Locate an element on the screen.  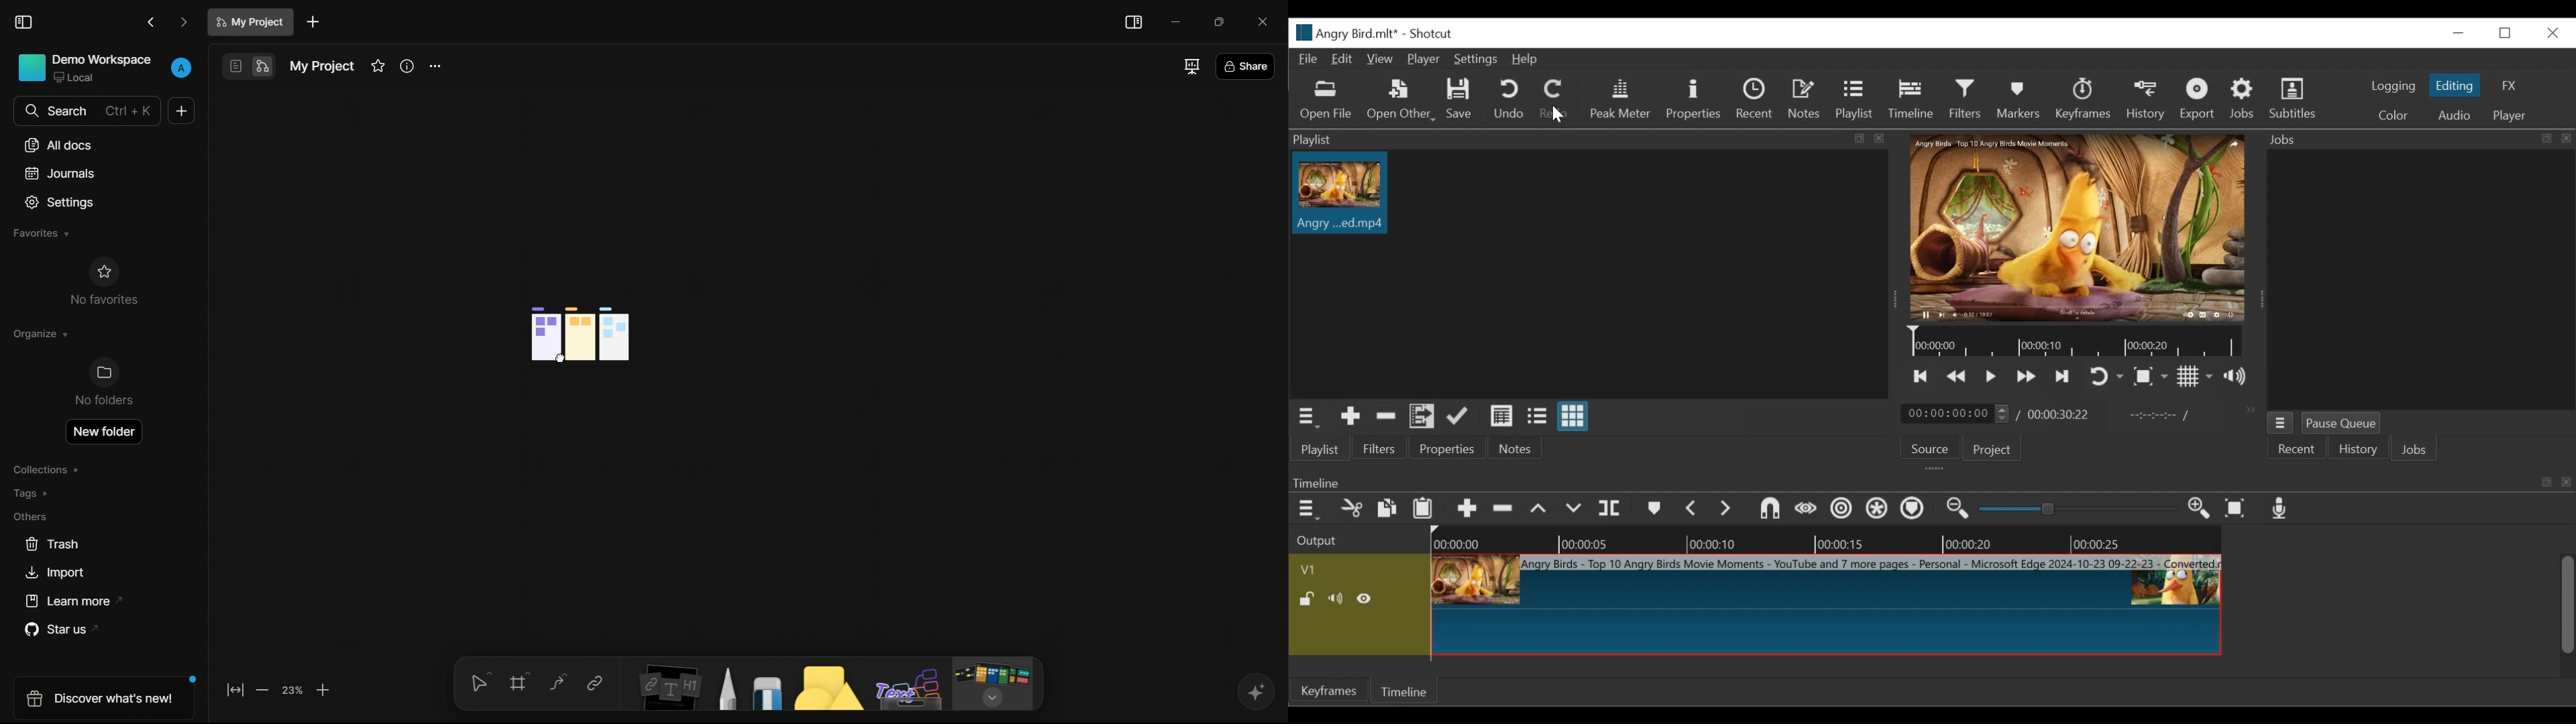
Filters is located at coordinates (1377, 448).